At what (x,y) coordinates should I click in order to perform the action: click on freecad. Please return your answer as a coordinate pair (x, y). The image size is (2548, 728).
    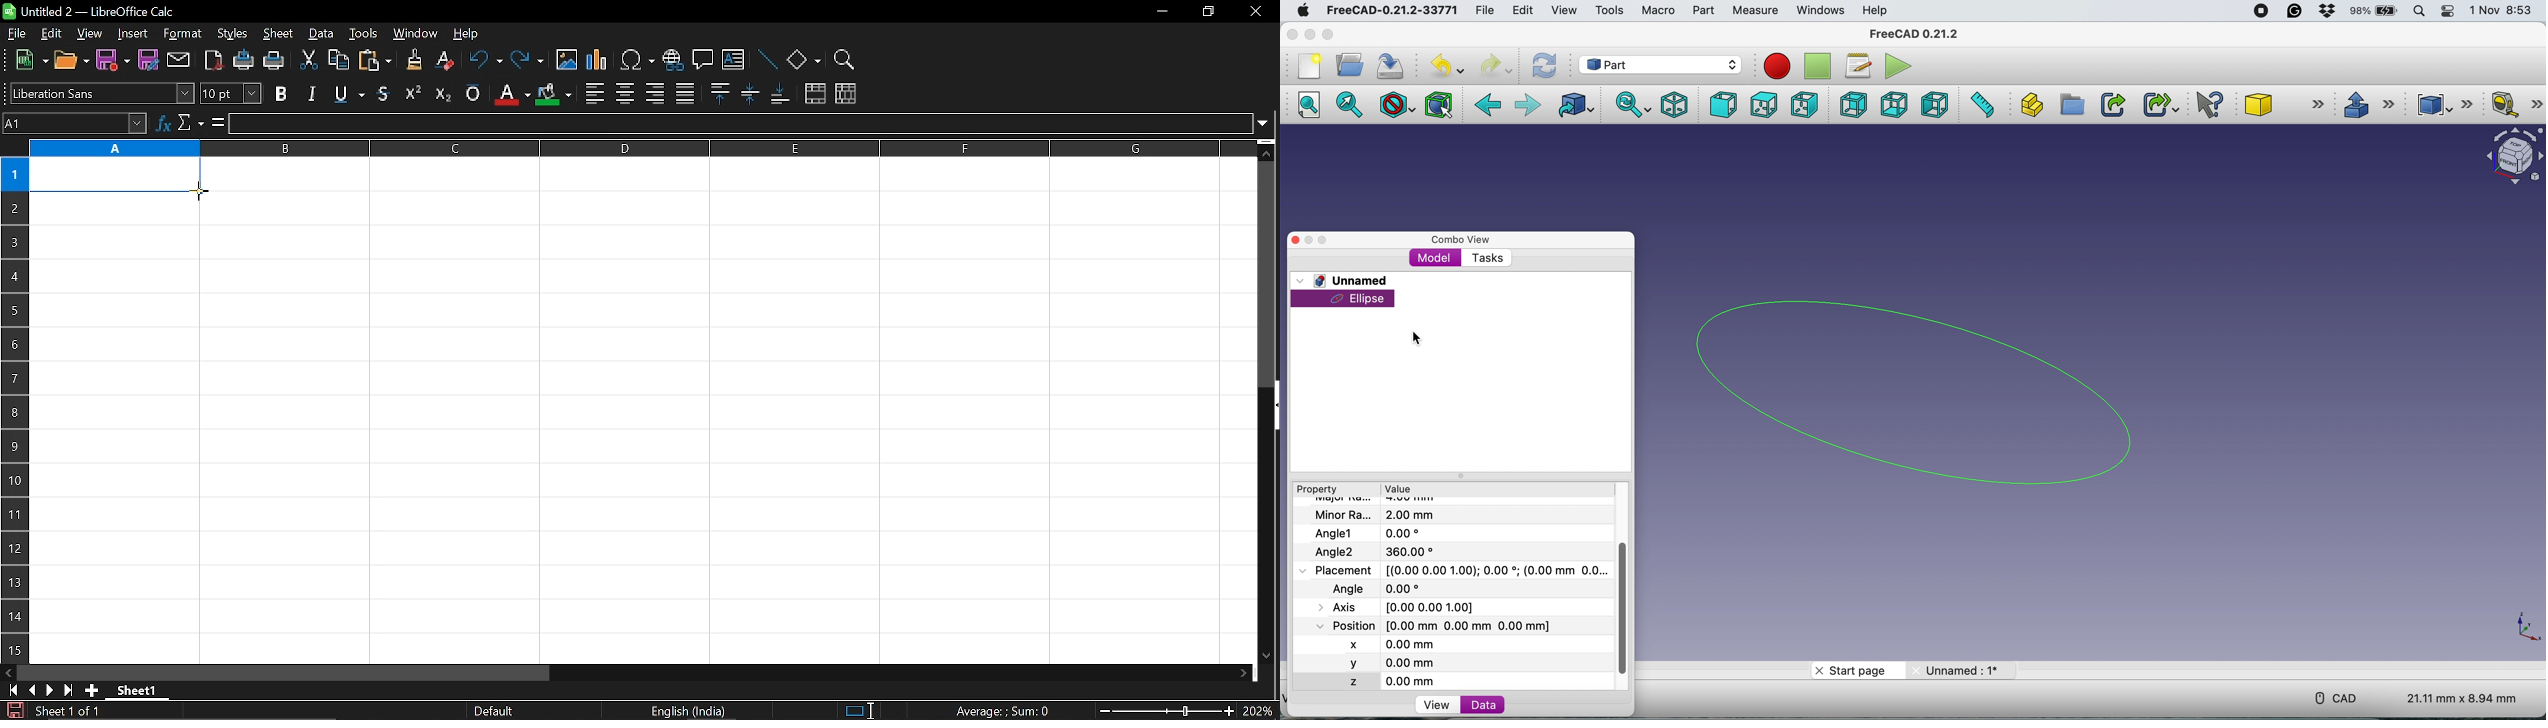
    Looking at the image, I should click on (1390, 11).